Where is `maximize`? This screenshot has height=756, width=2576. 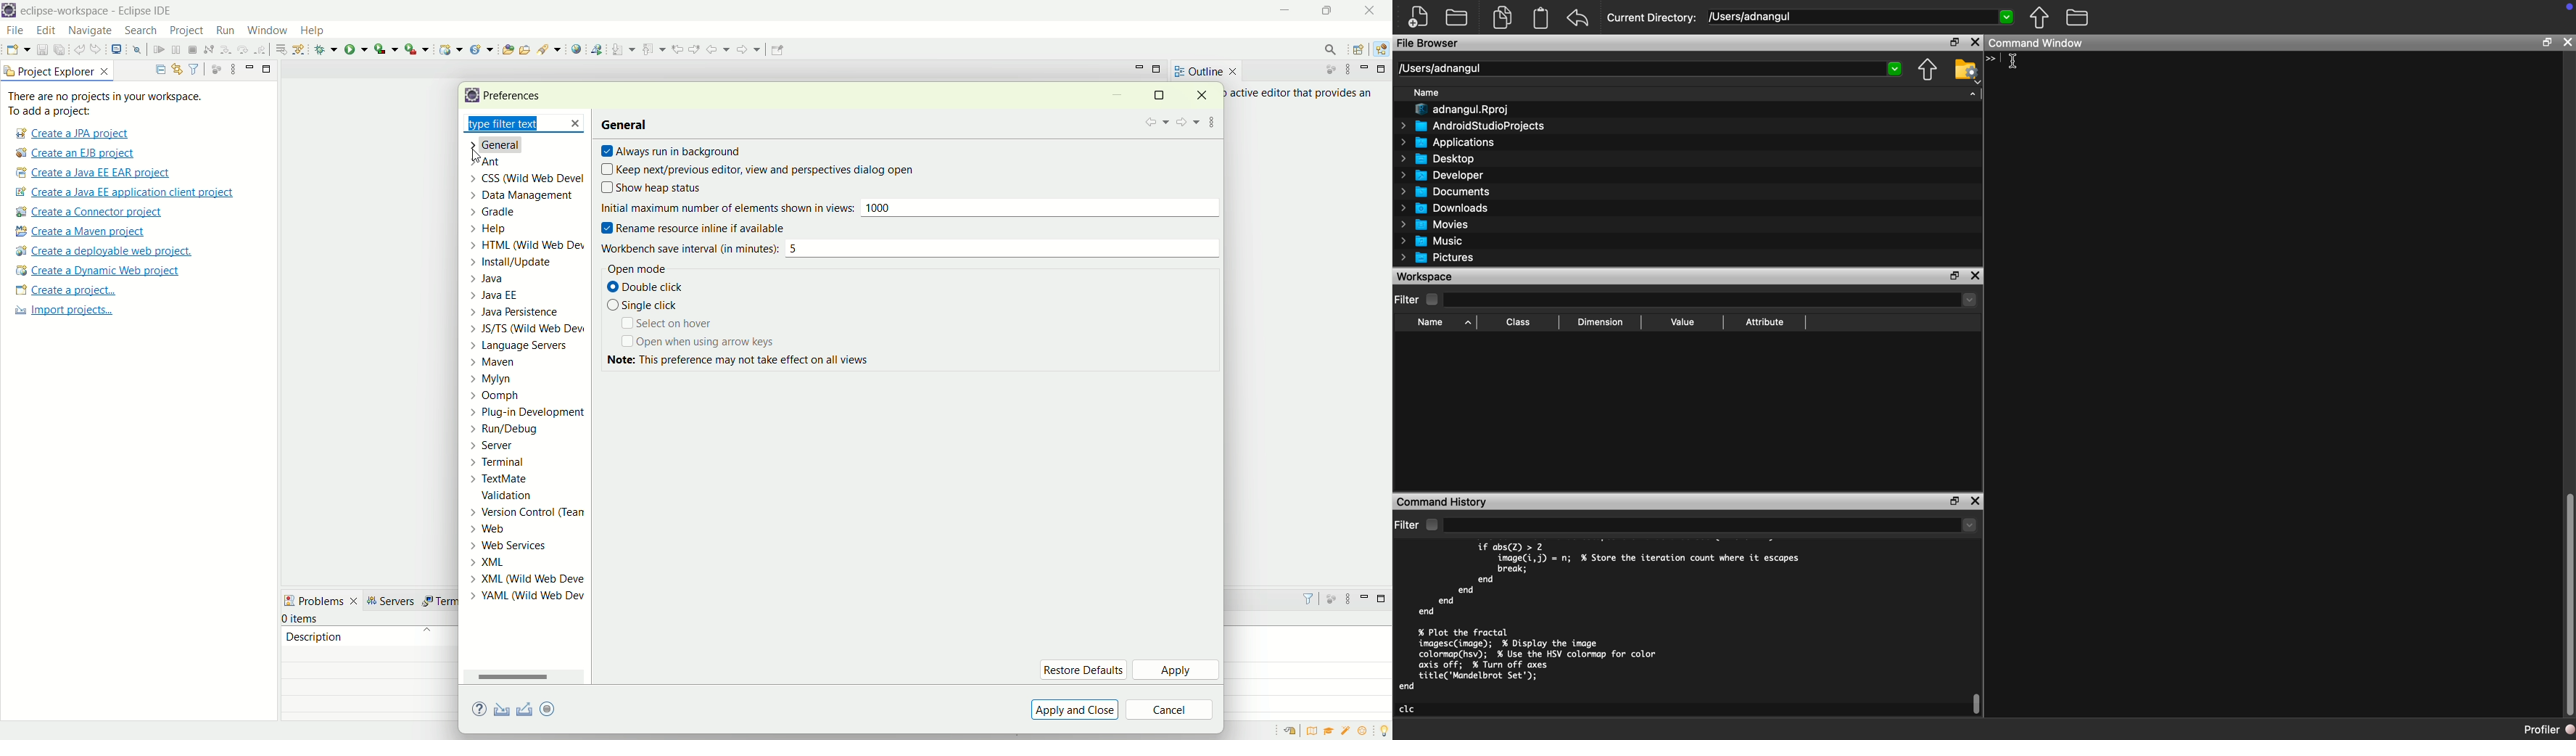
maximize is located at coordinates (1384, 599).